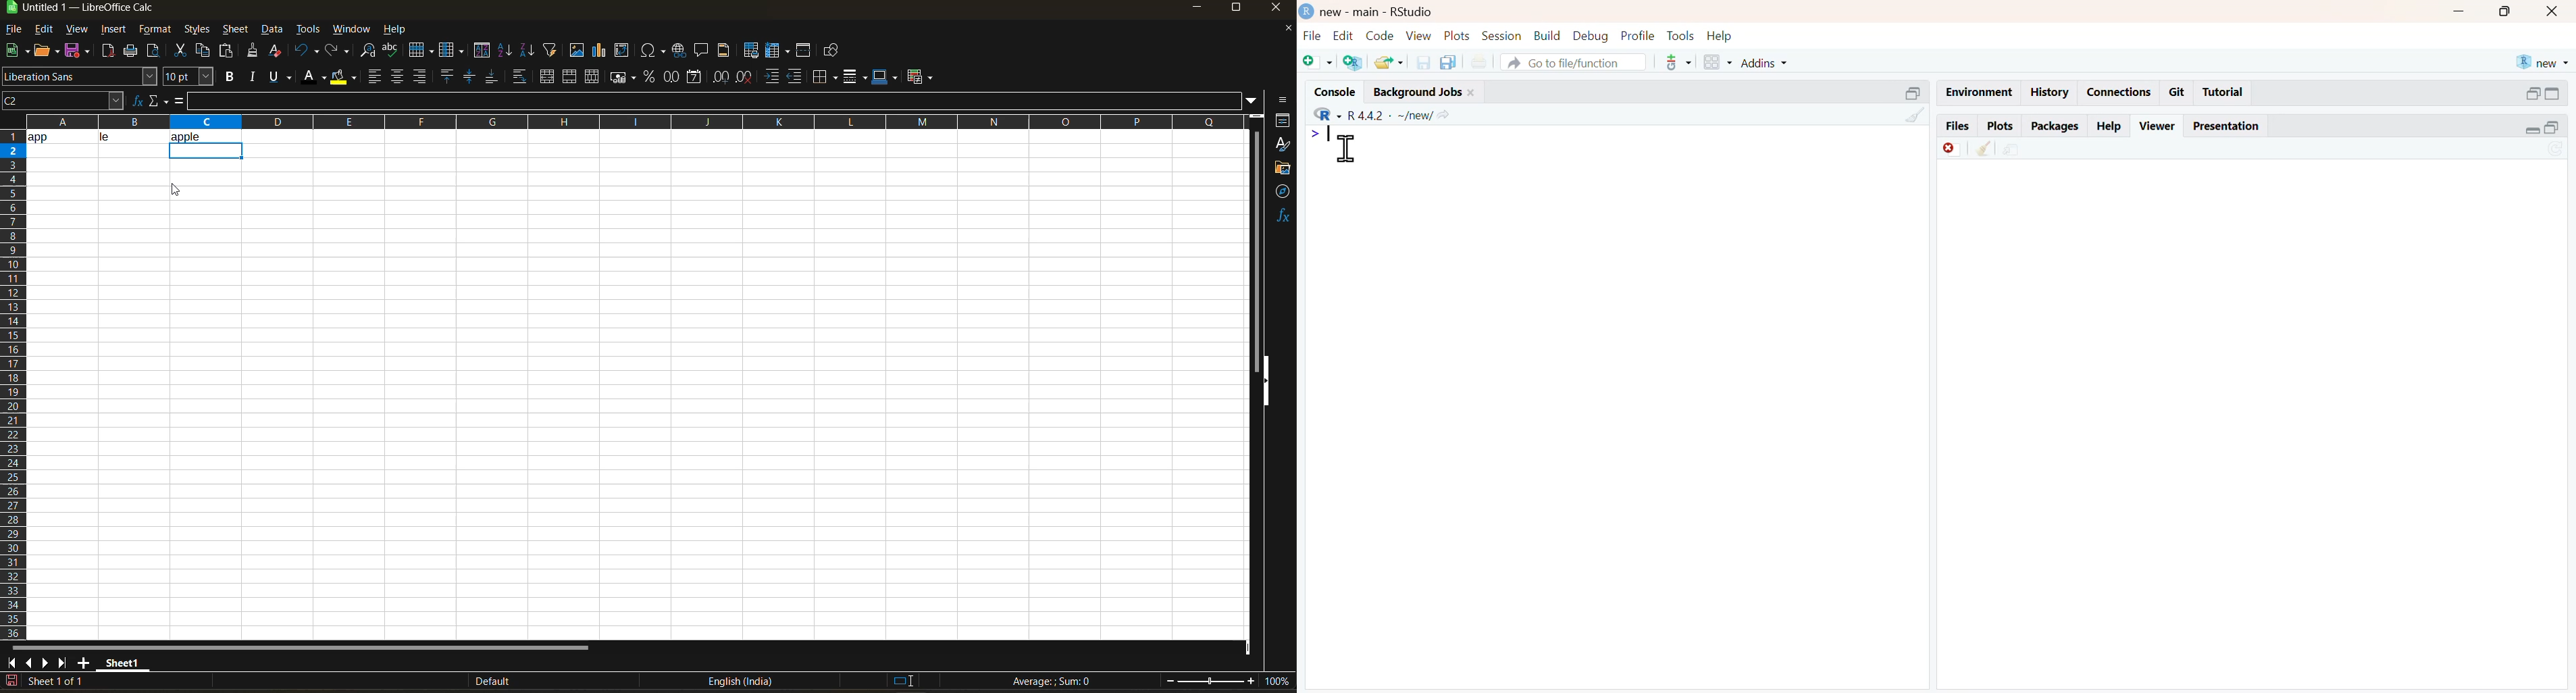  I want to click on file, so click(1314, 35).